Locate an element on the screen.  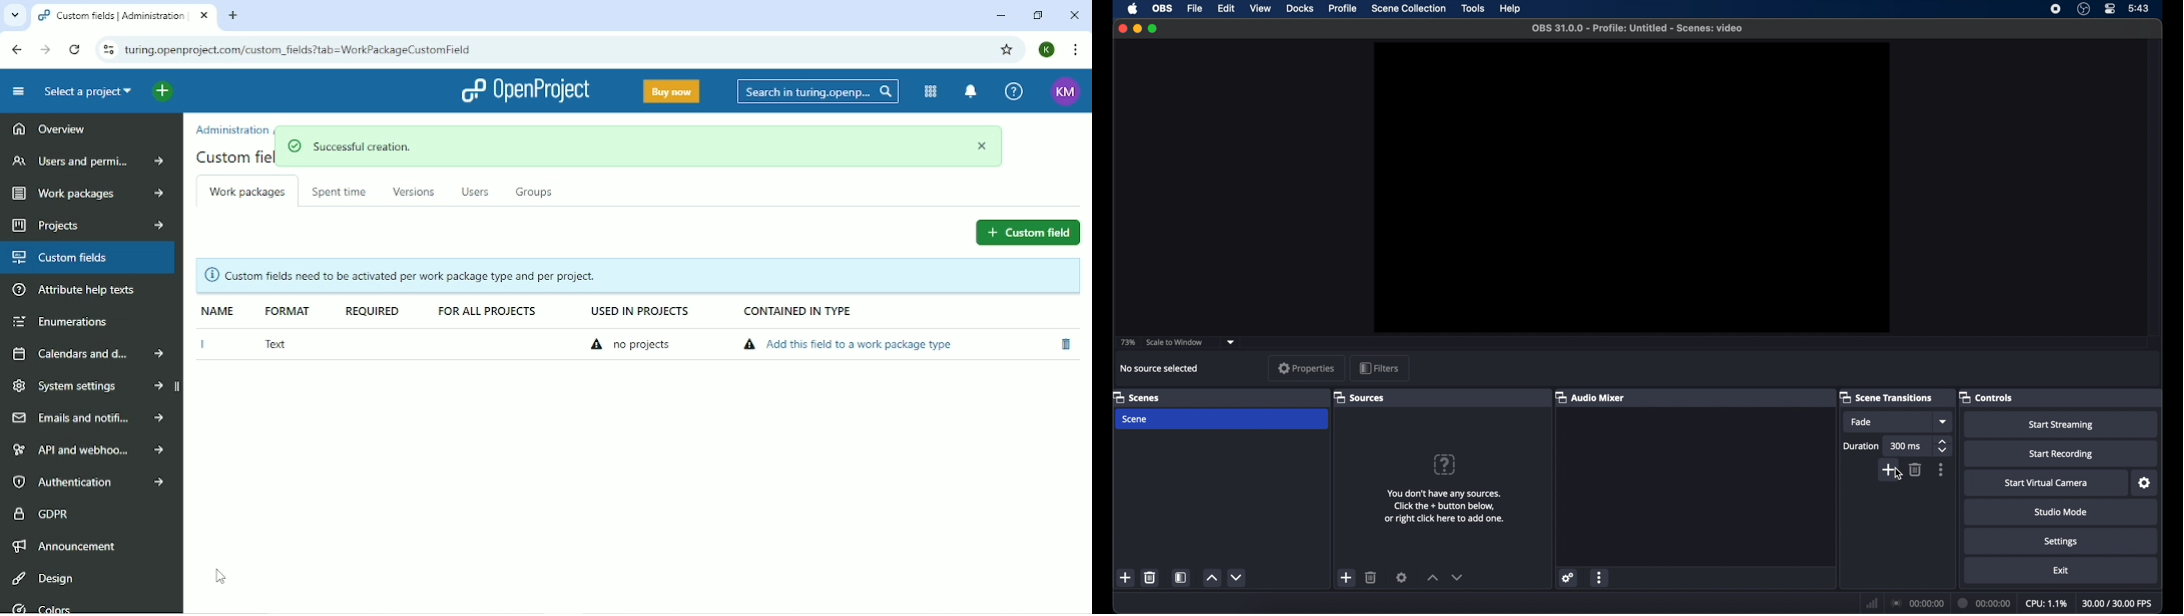
increment is located at coordinates (1433, 578).